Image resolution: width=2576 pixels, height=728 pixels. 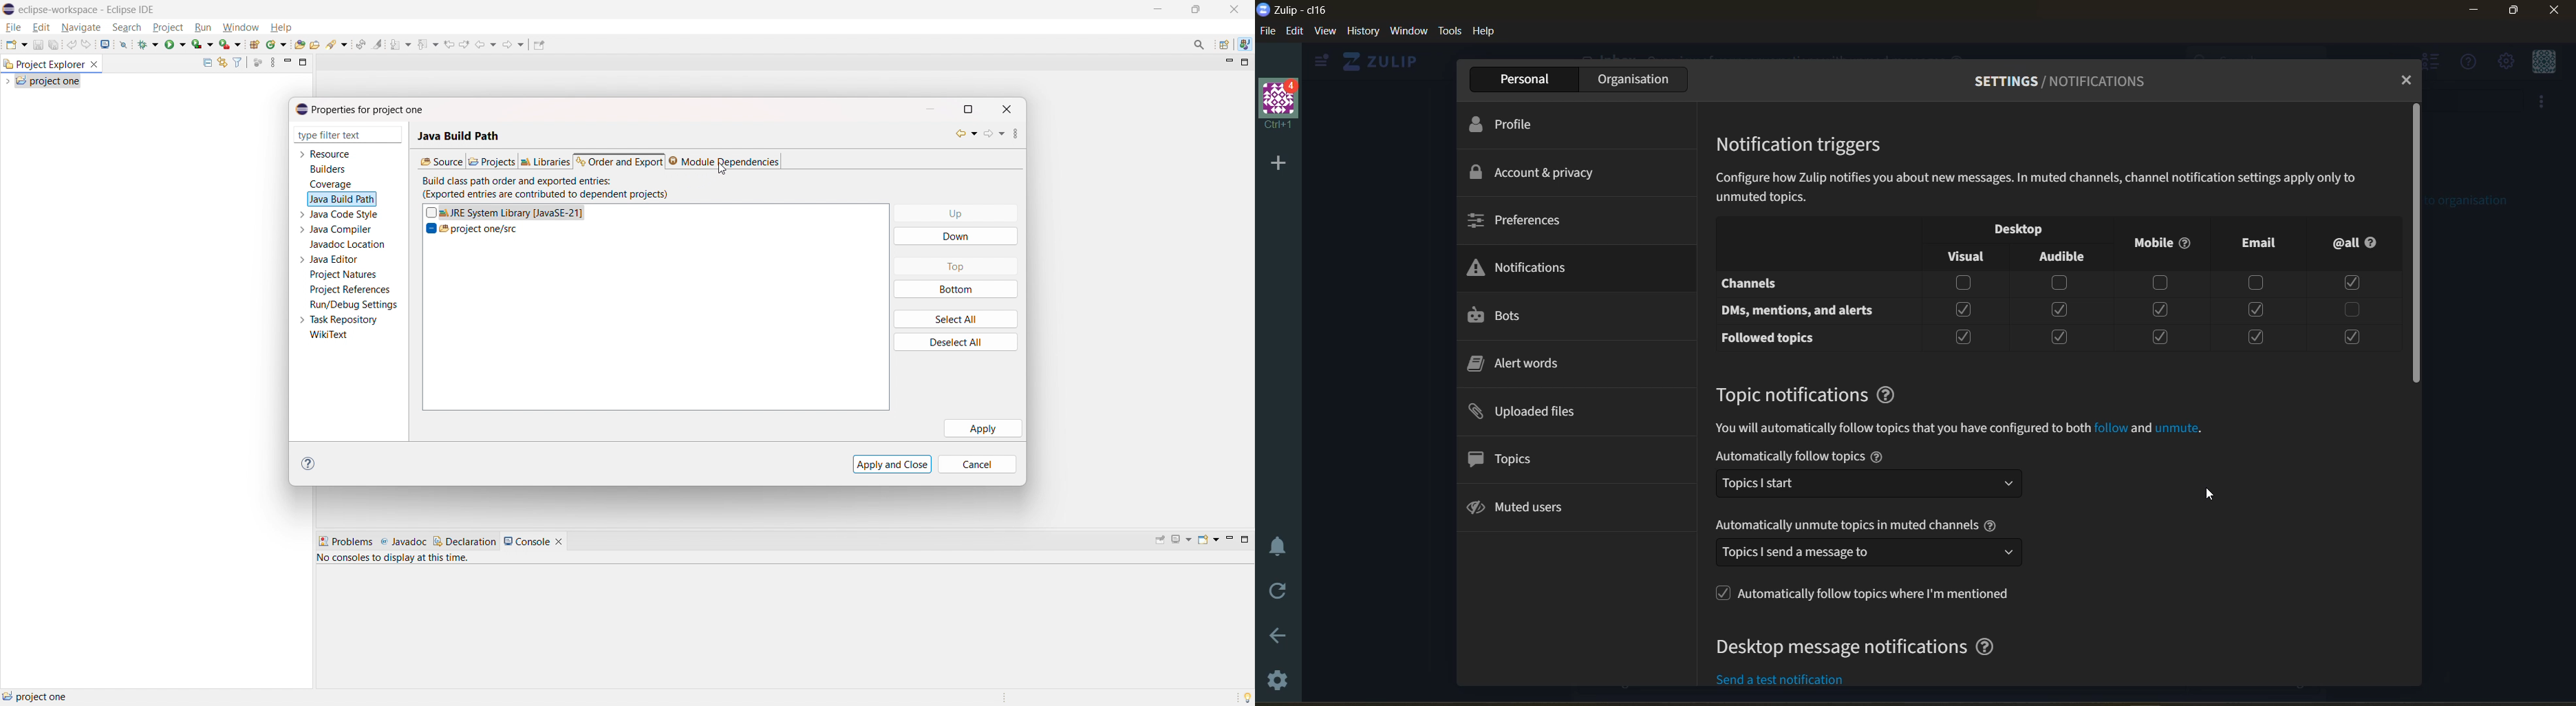 What do you see at coordinates (87, 10) in the screenshot?
I see `eclipse-workspace - Eclipse IDE` at bounding box center [87, 10].